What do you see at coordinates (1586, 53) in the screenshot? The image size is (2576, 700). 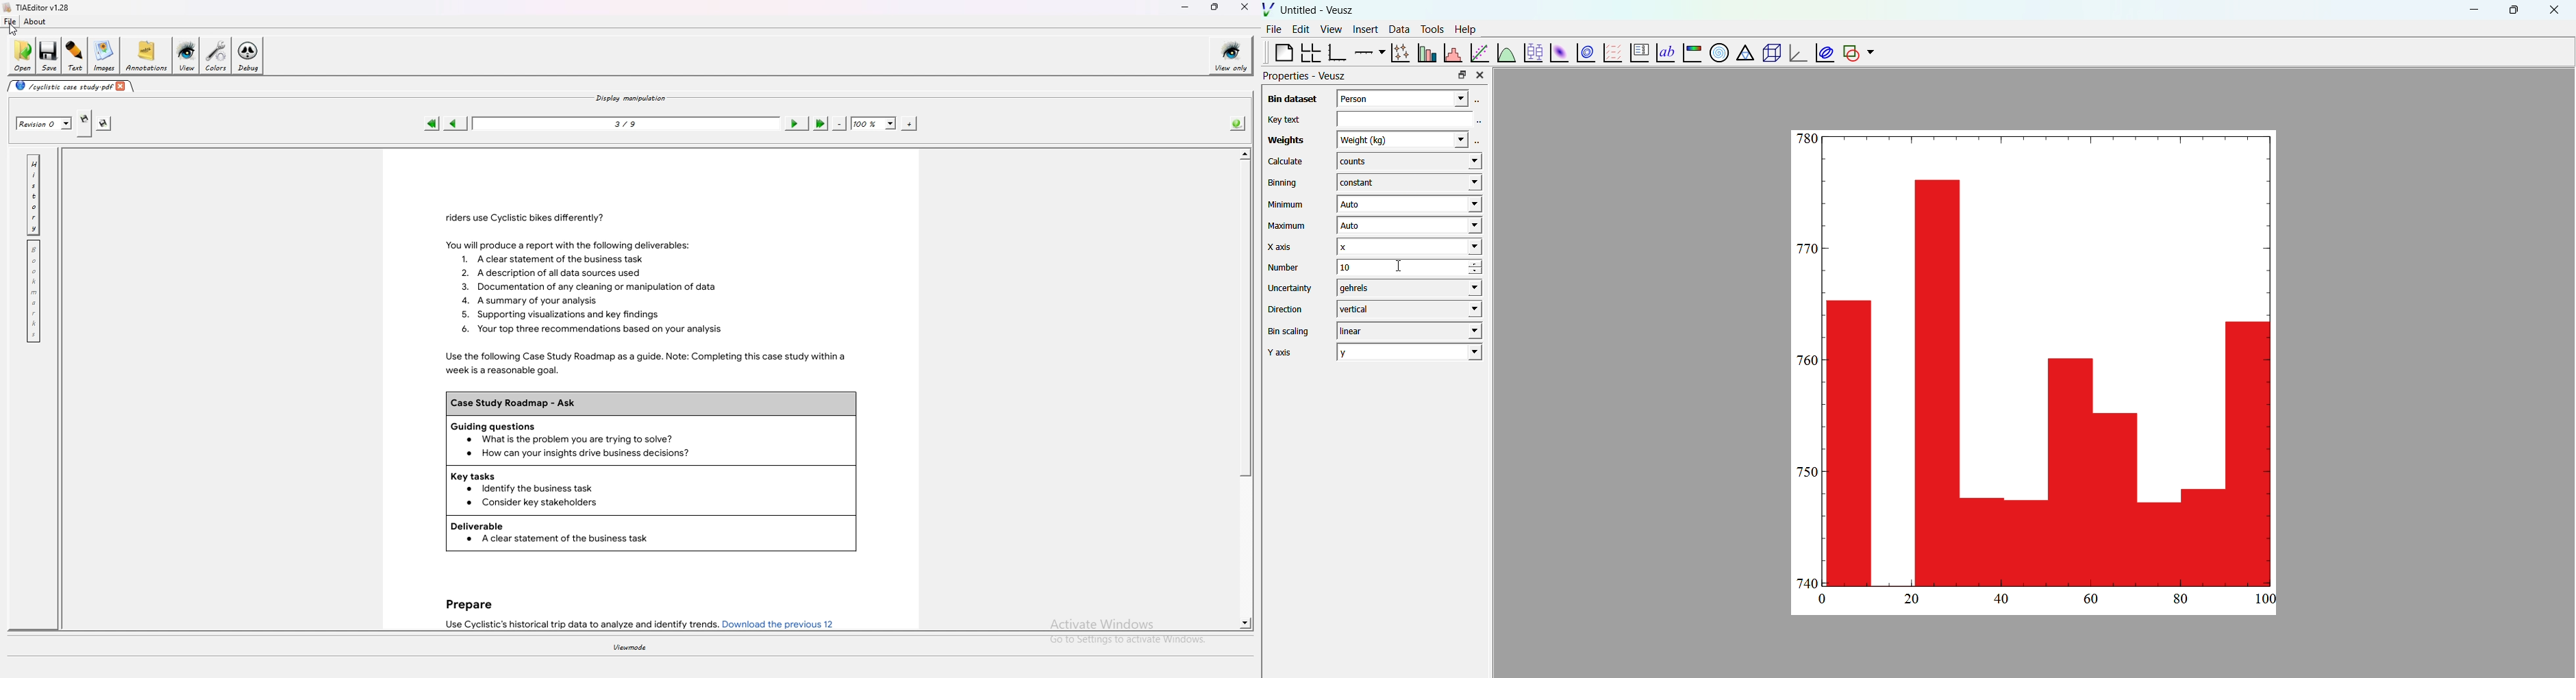 I see `plot 2d datasets as contour` at bounding box center [1586, 53].